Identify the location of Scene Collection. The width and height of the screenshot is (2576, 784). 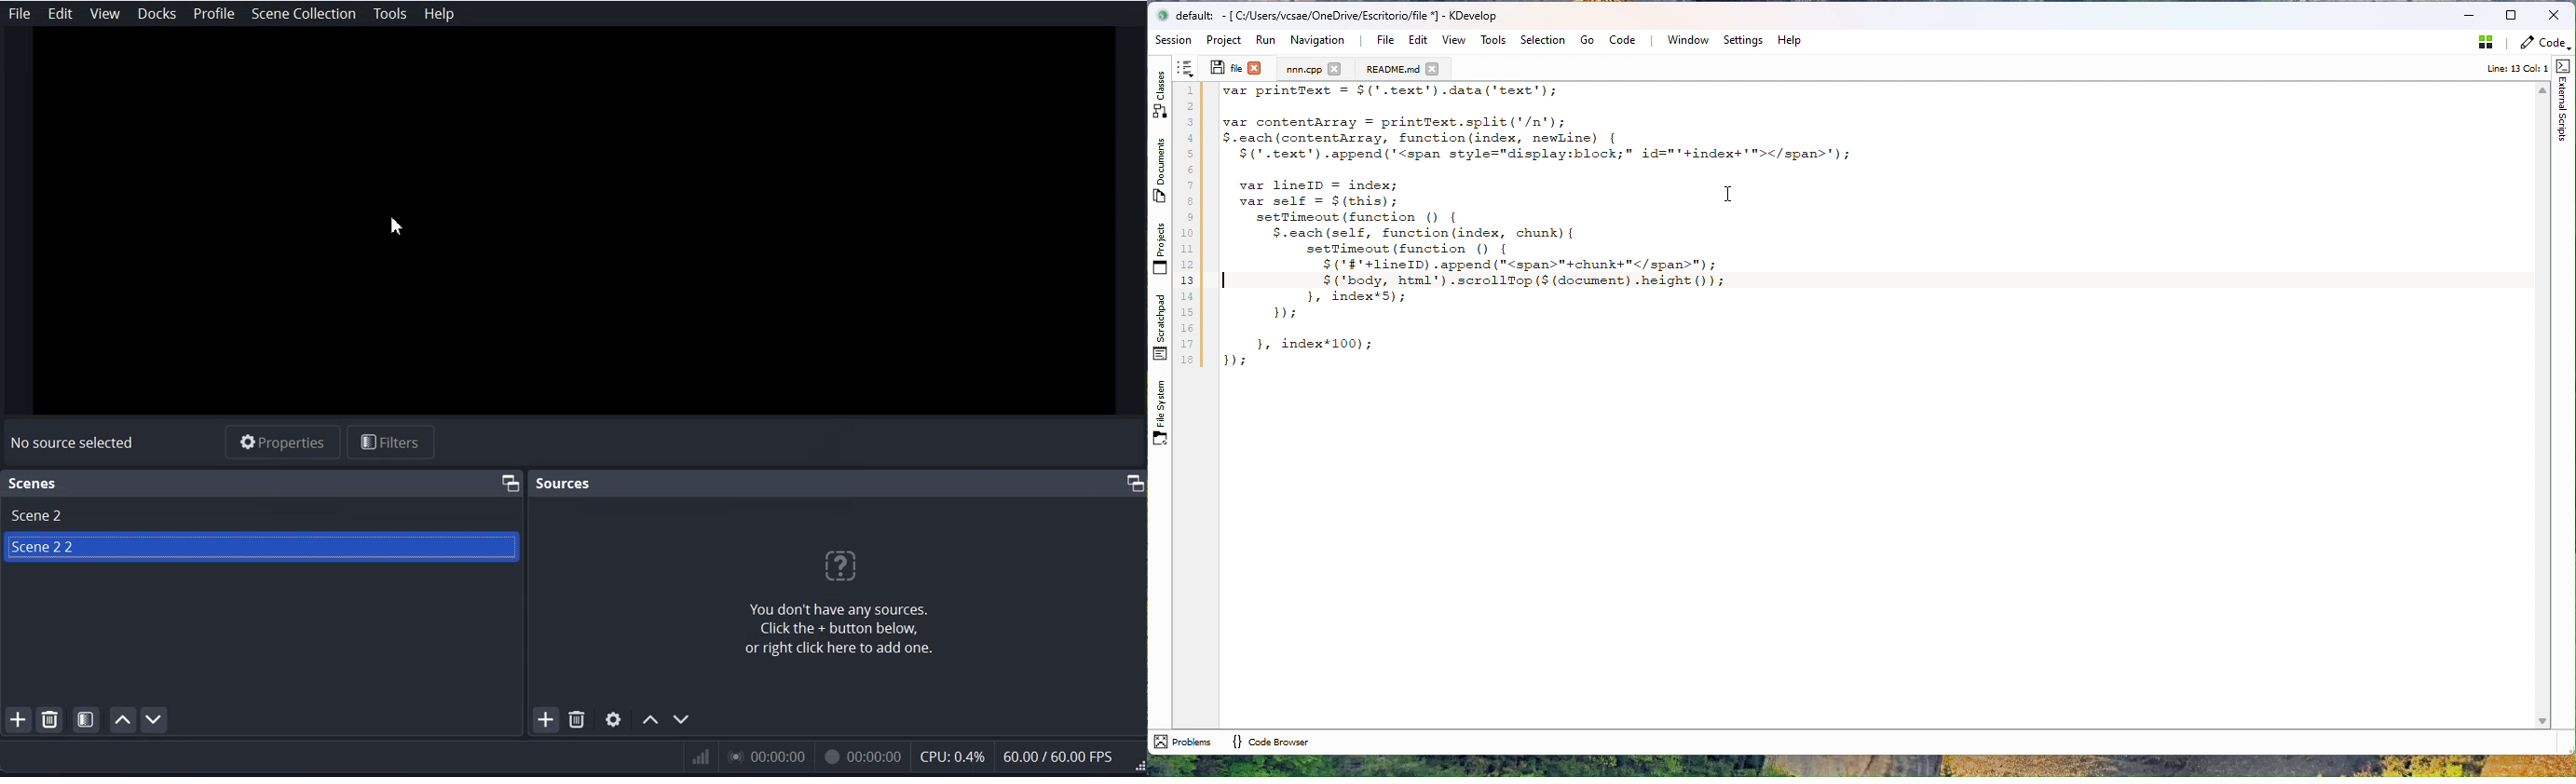
(302, 14).